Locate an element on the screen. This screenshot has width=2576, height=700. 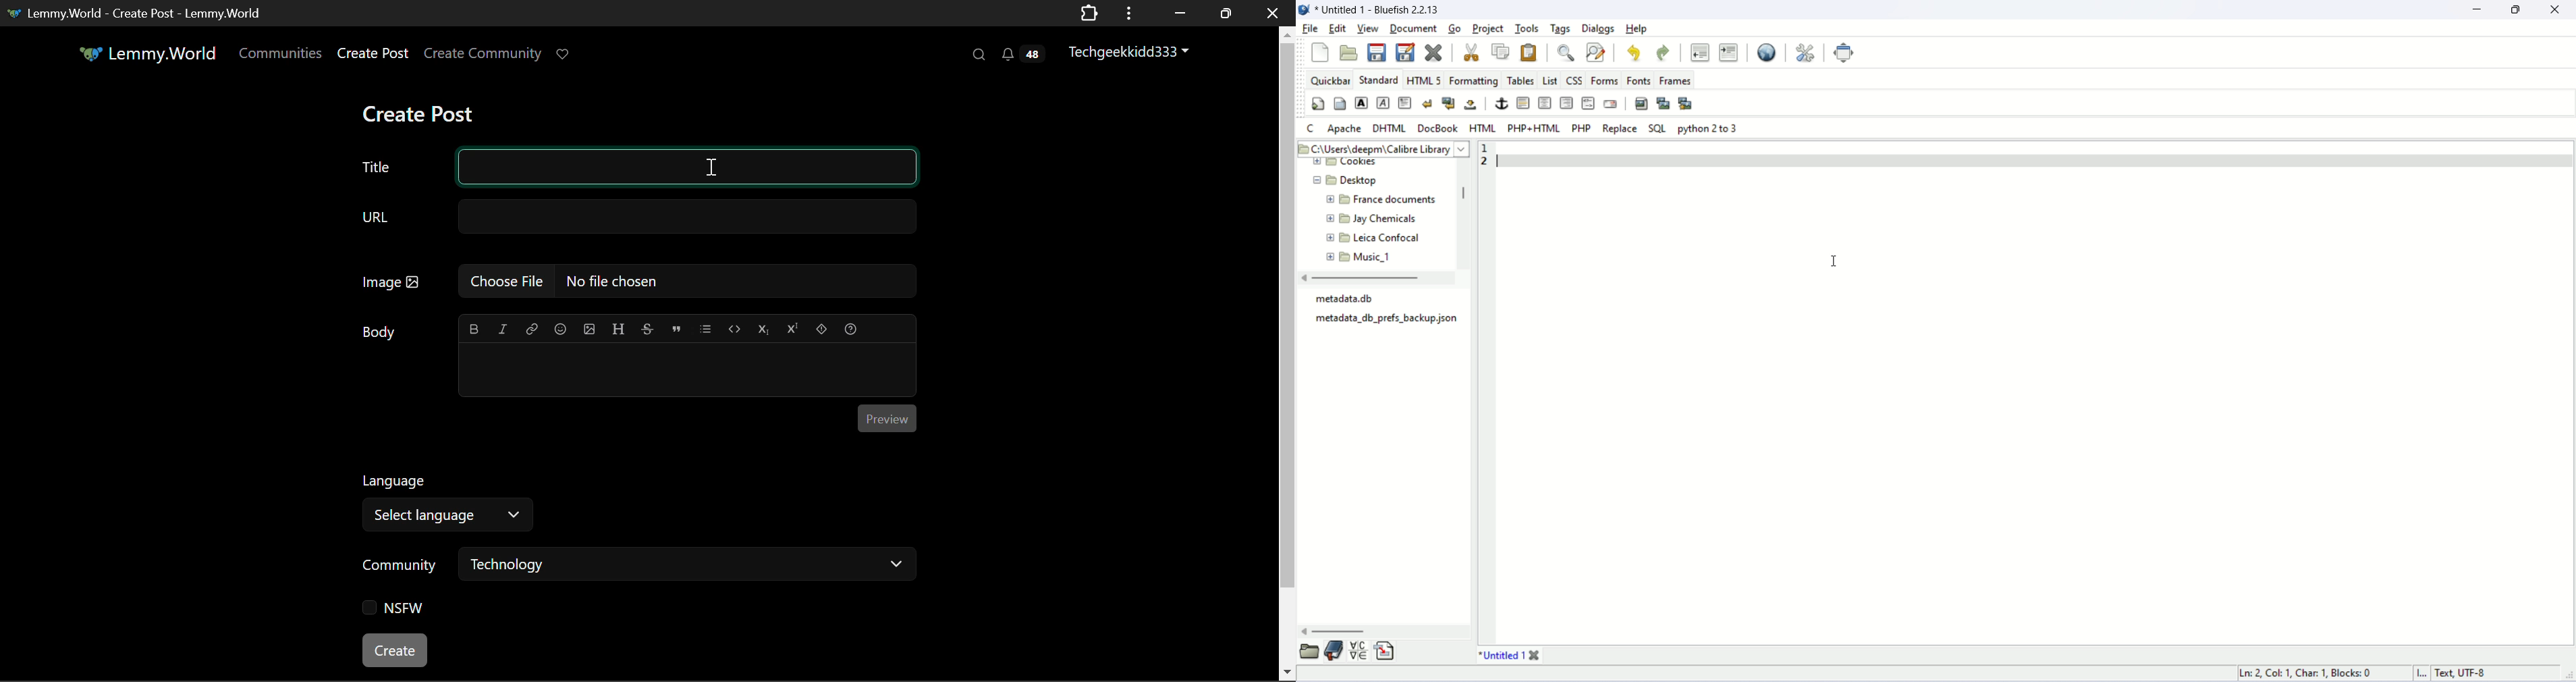
file browser is located at coordinates (1309, 651).